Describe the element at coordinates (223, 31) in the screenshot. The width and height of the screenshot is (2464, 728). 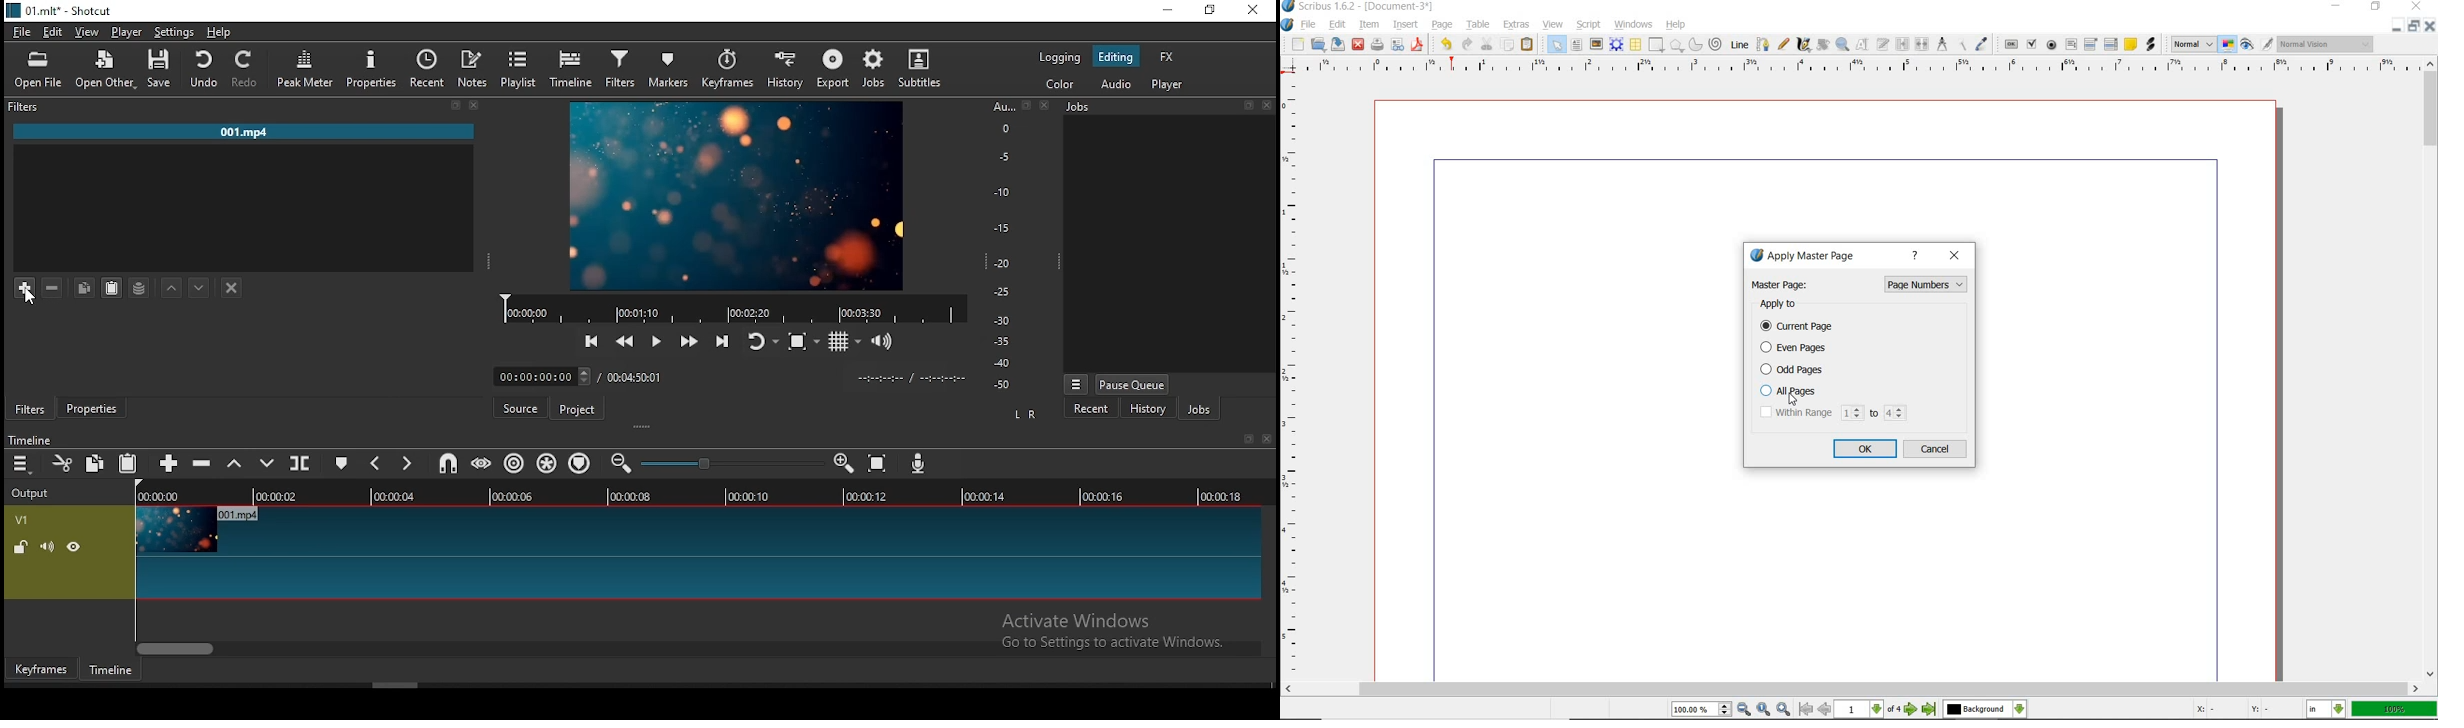
I see `help` at that location.